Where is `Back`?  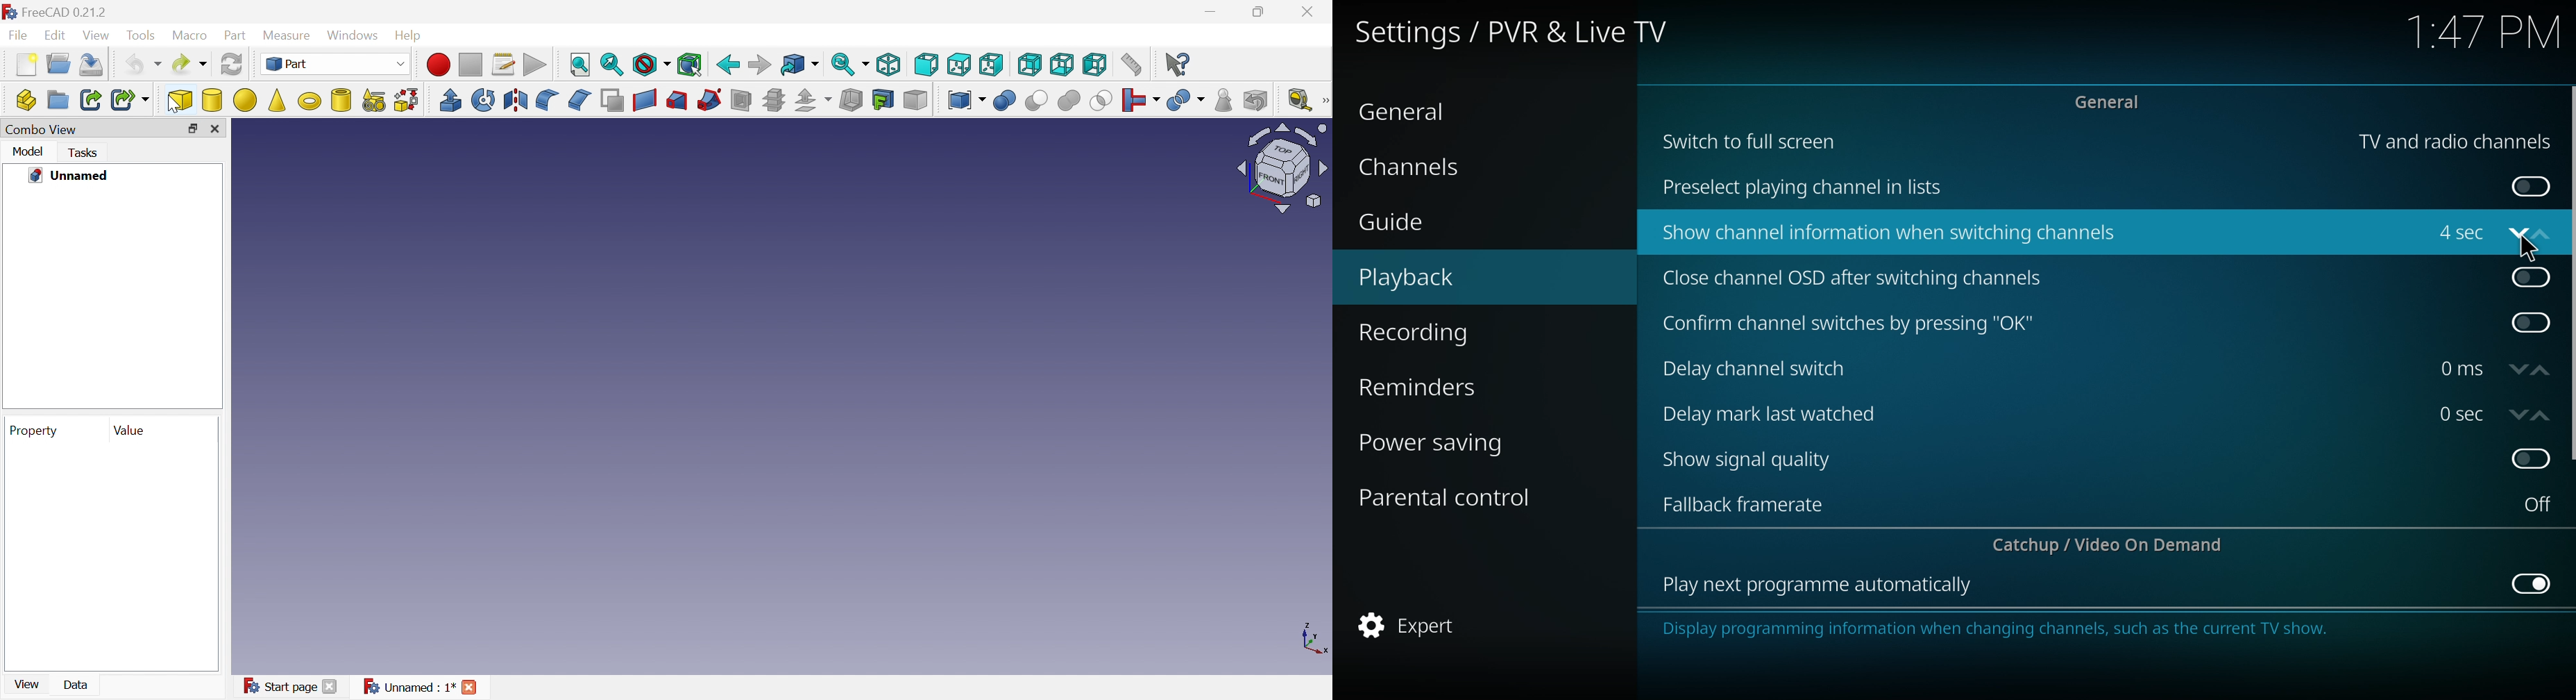
Back is located at coordinates (728, 65).